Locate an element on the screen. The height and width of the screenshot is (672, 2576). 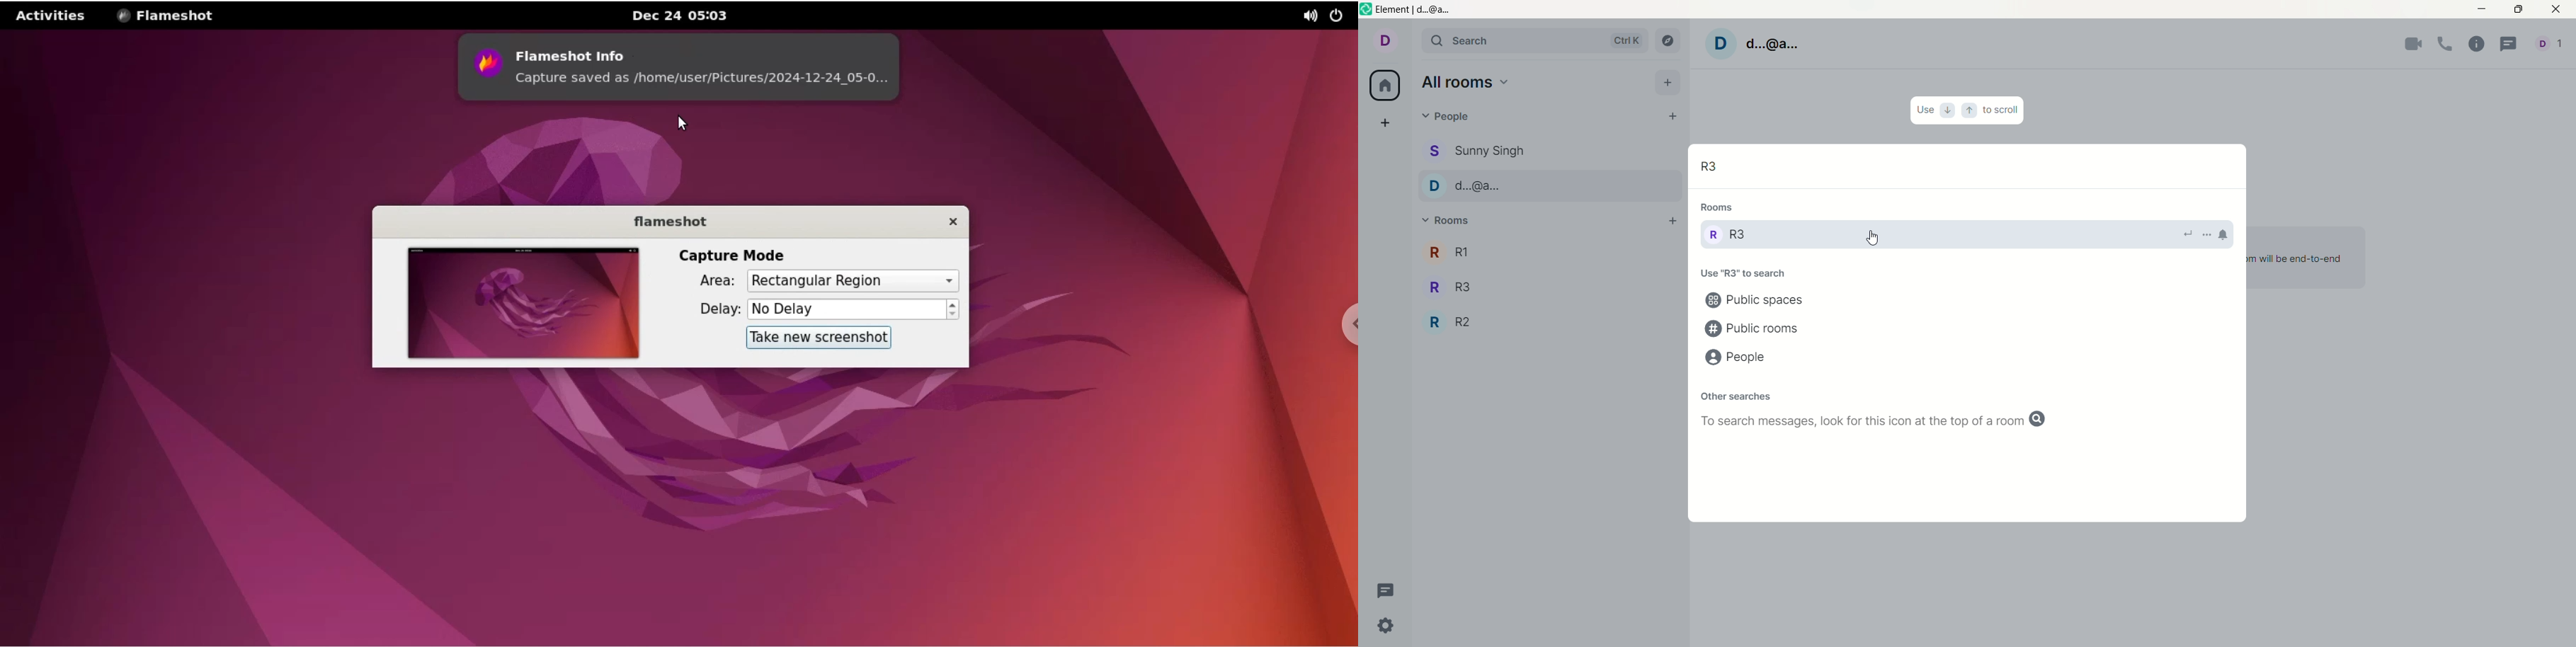
account is located at coordinates (1383, 41).